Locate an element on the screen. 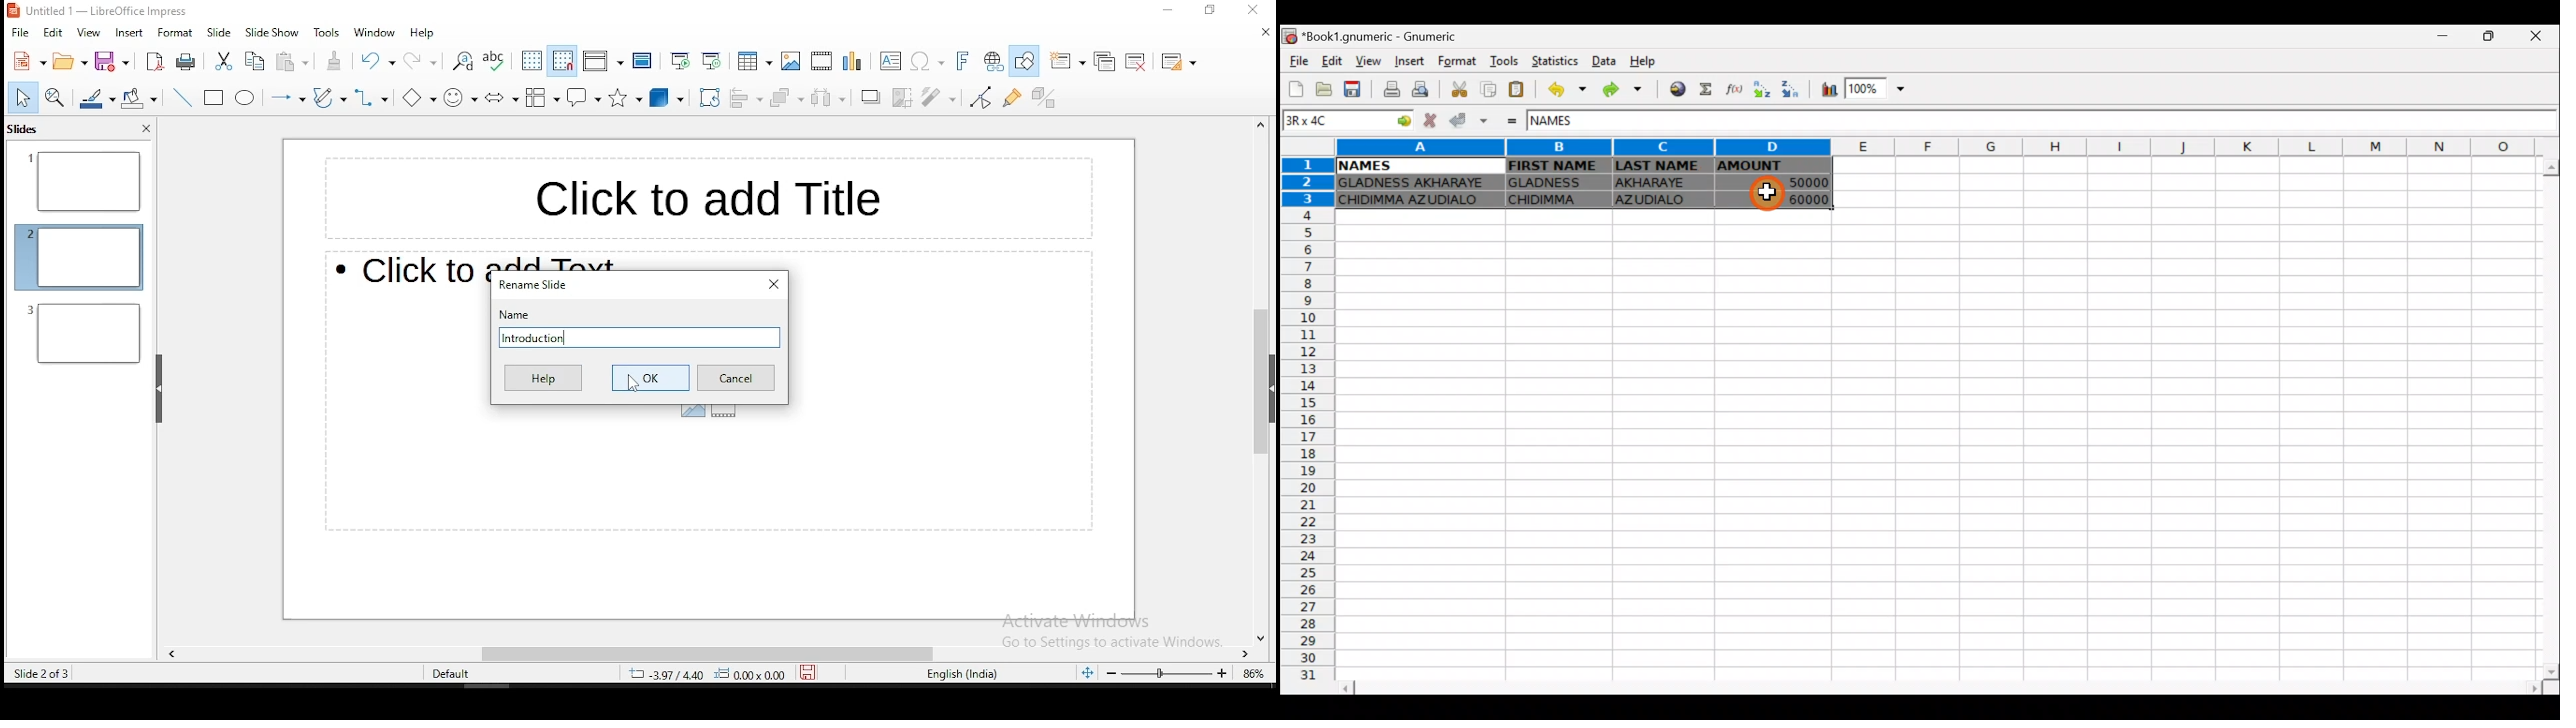 The width and height of the screenshot is (2576, 728). new is located at coordinates (28, 60).